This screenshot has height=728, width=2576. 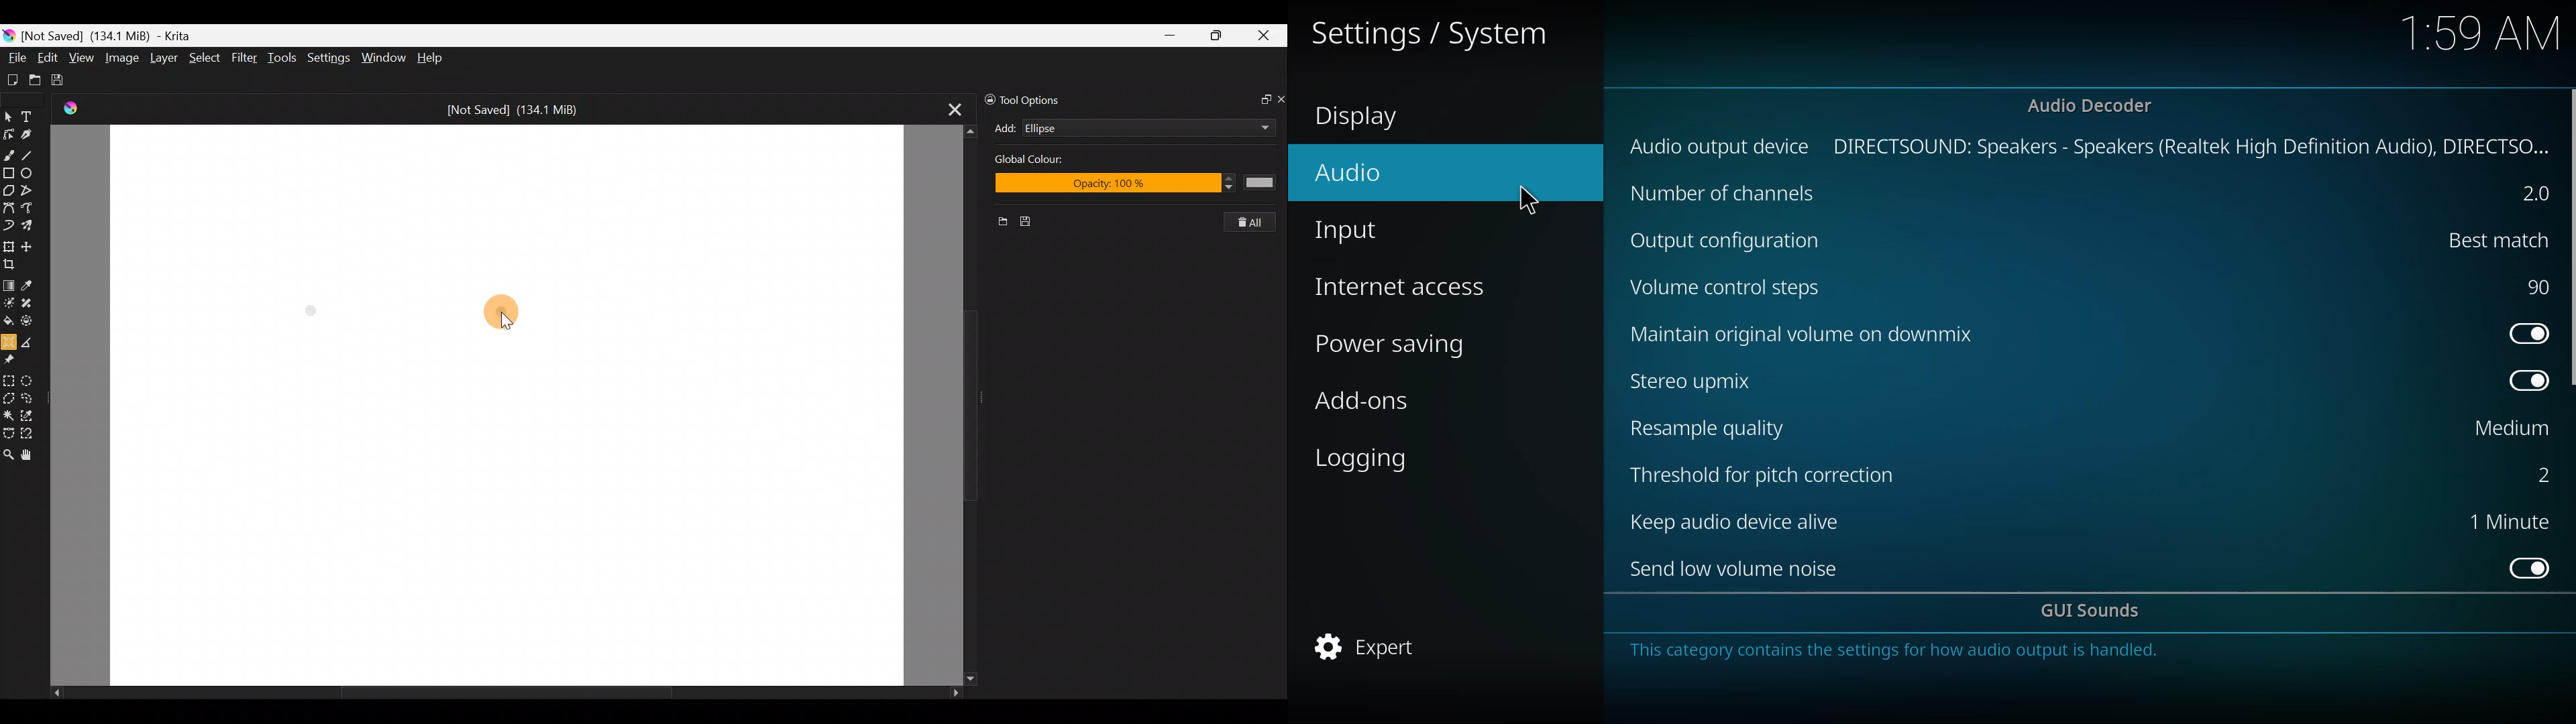 I want to click on threshold for pitch correction, so click(x=1764, y=477).